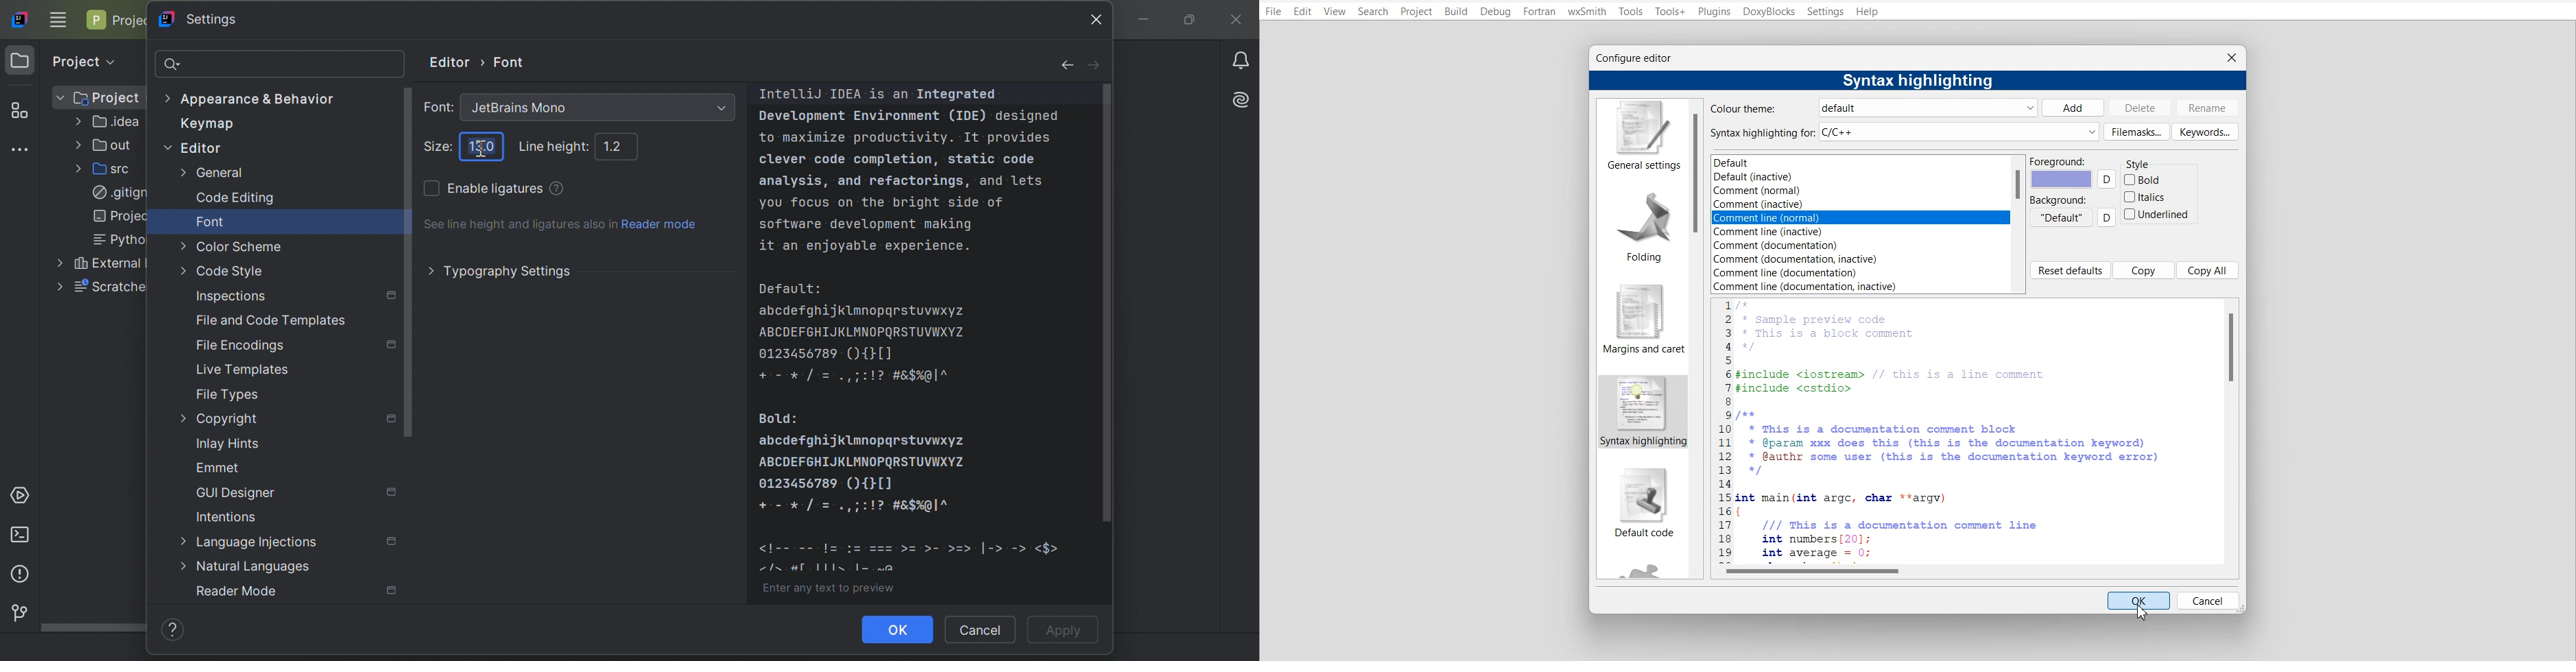 The image size is (2576, 672). I want to click on Notifications, so click(1243, 60).